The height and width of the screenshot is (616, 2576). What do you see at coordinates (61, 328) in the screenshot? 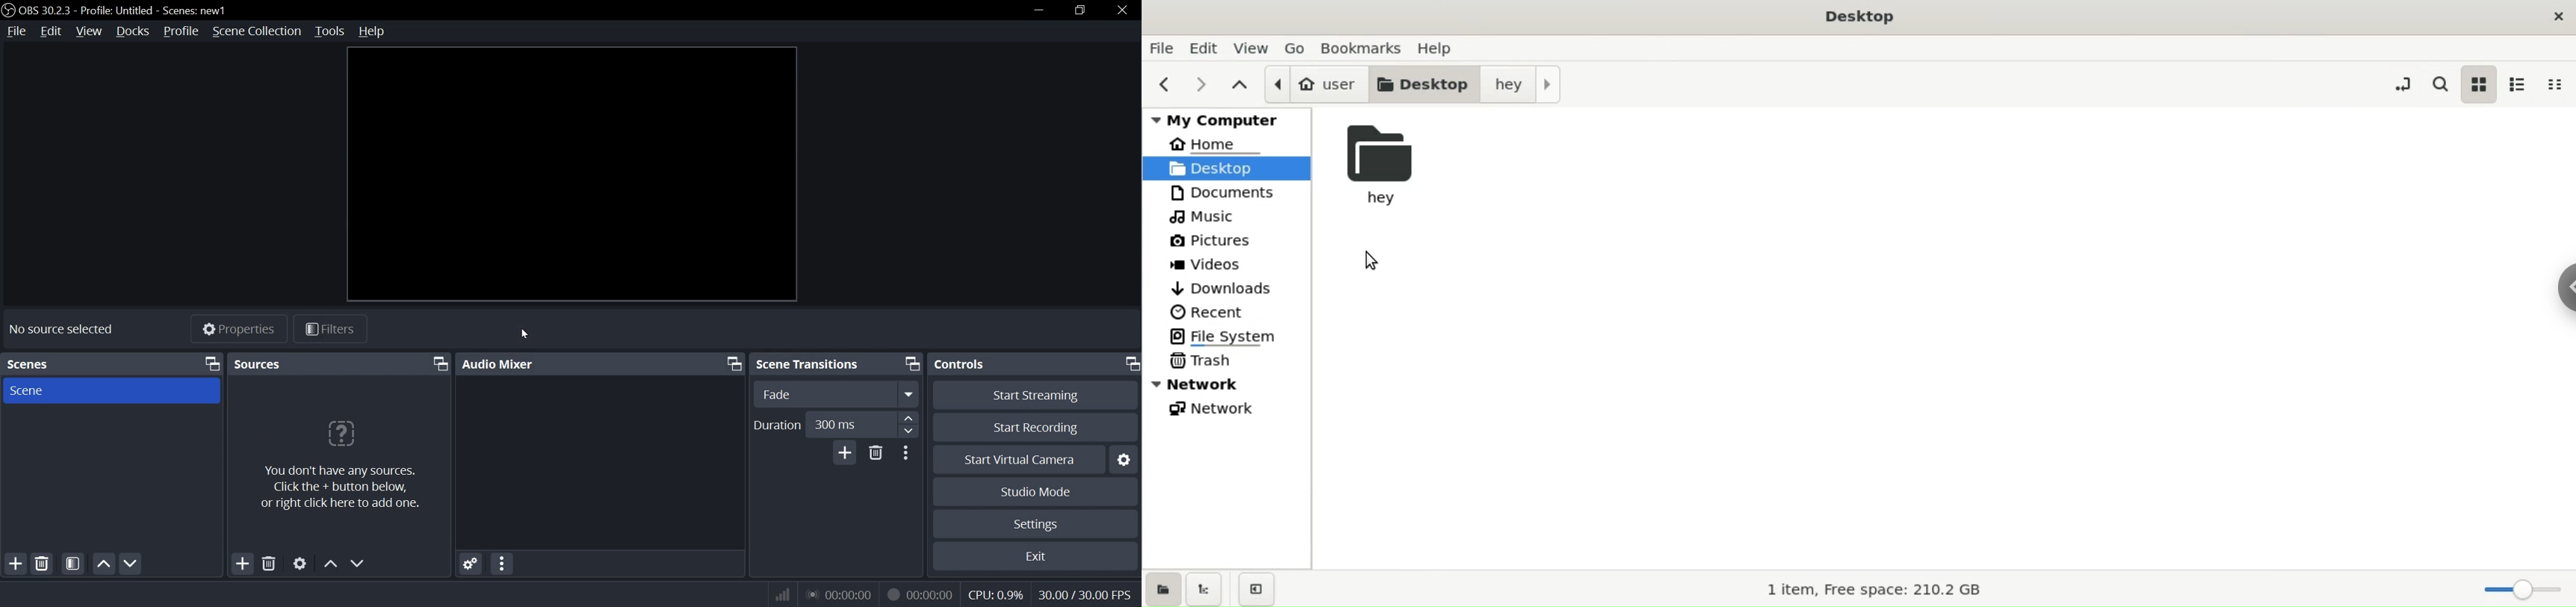
I see `No source selected` at bounding box center [61, 328].